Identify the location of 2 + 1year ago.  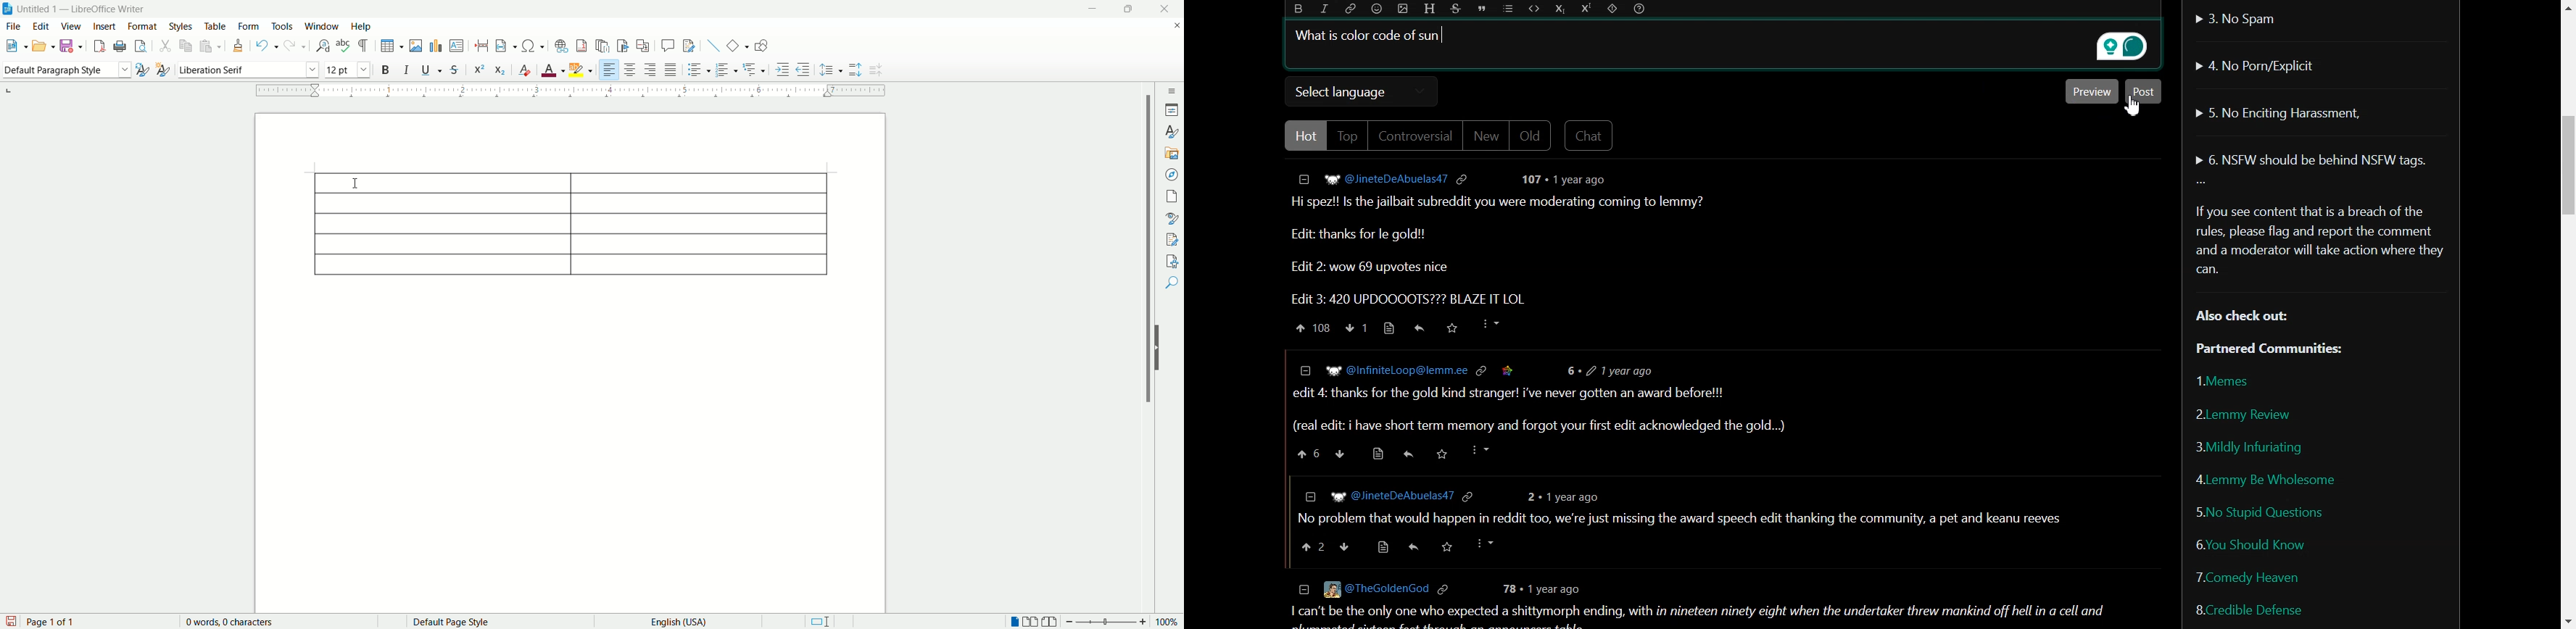
(1567, 497).